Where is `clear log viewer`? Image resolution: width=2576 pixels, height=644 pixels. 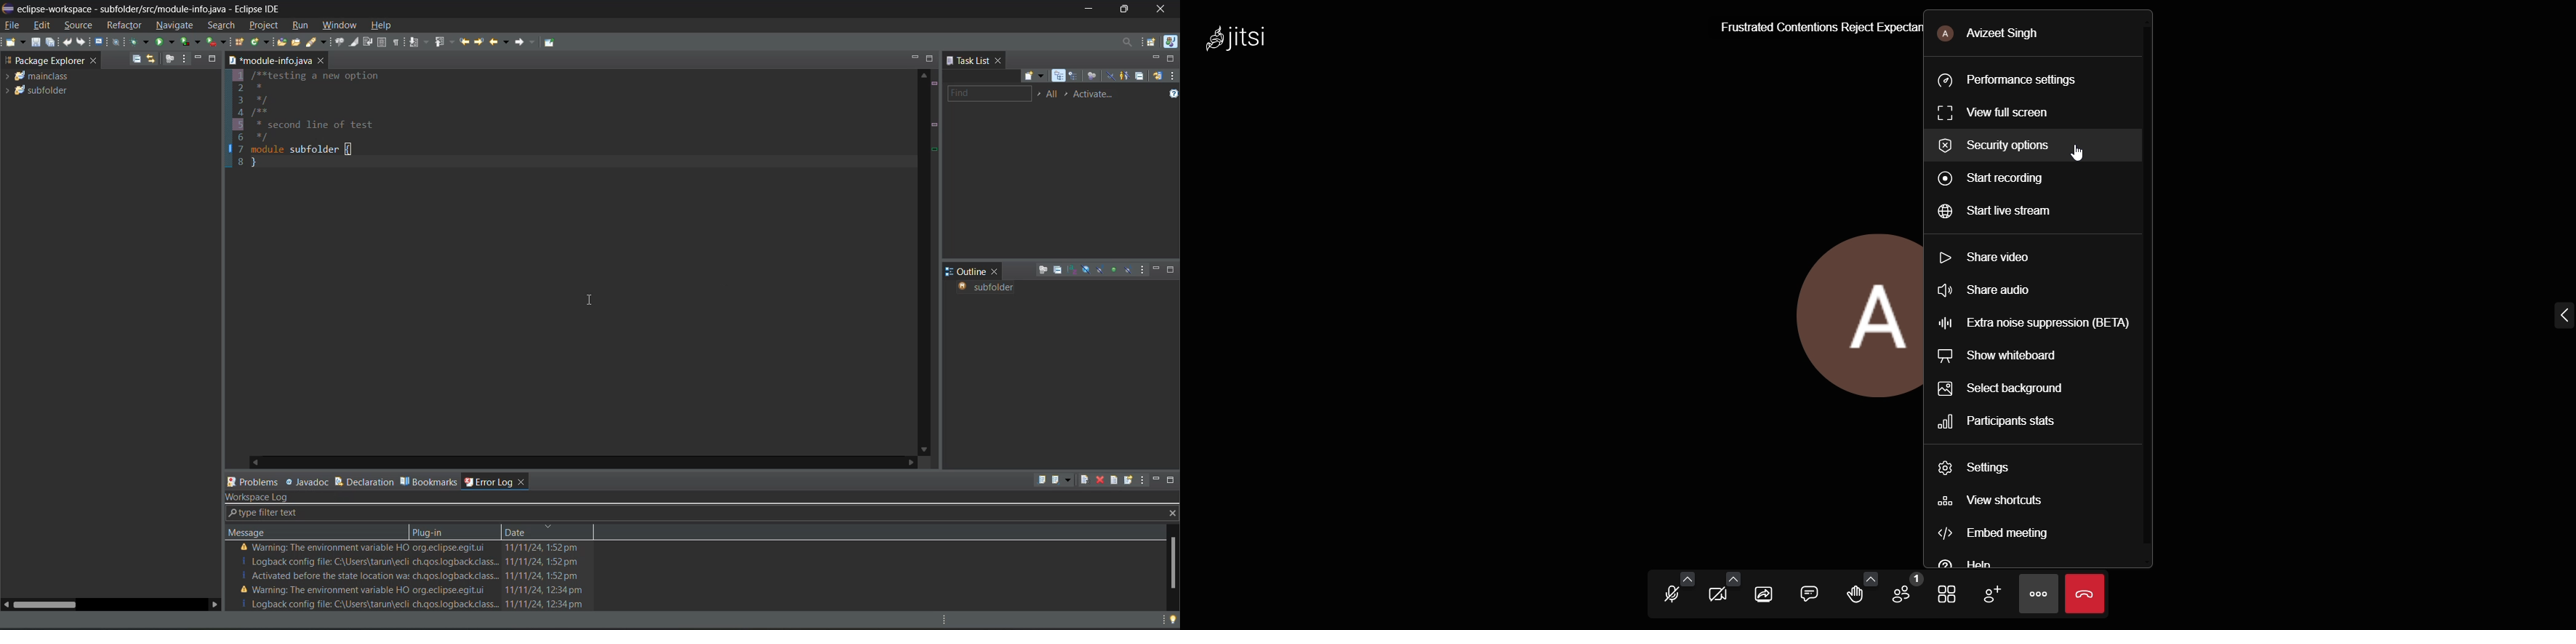 clear log viewer is located at coordinates (1085, 482).